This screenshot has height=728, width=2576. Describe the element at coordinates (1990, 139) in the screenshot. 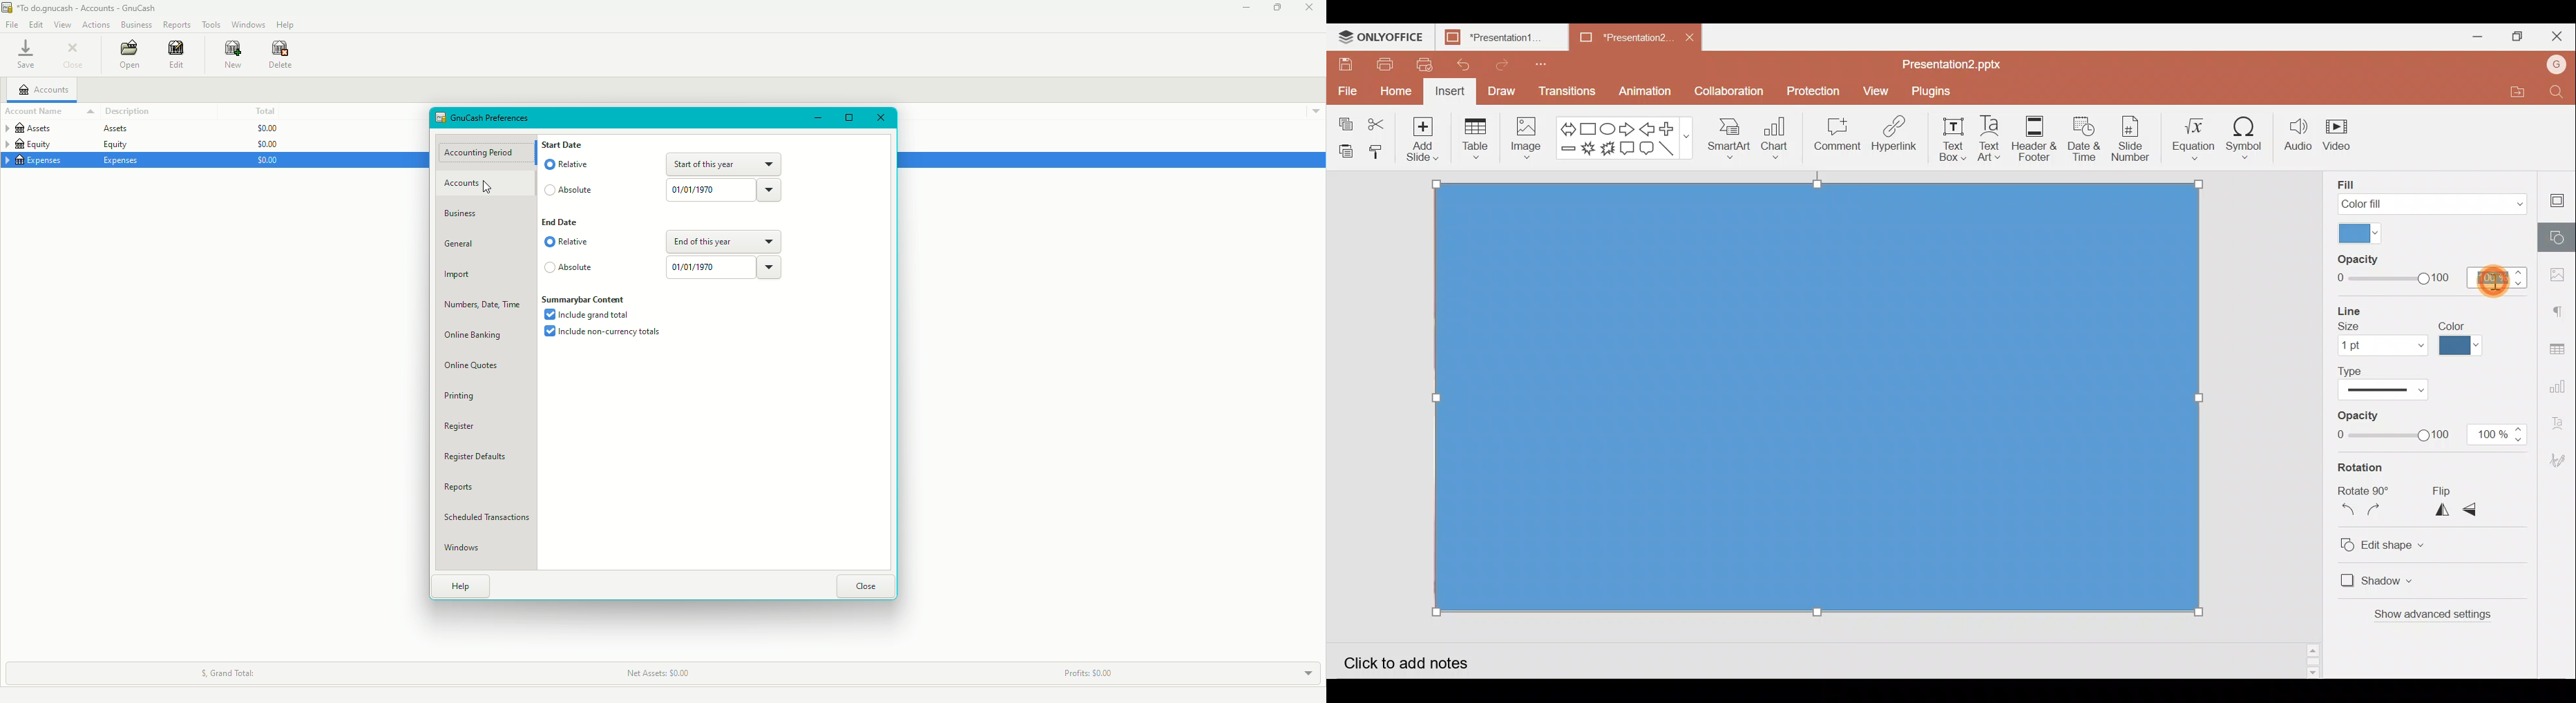

I see `Text Art` at that location.